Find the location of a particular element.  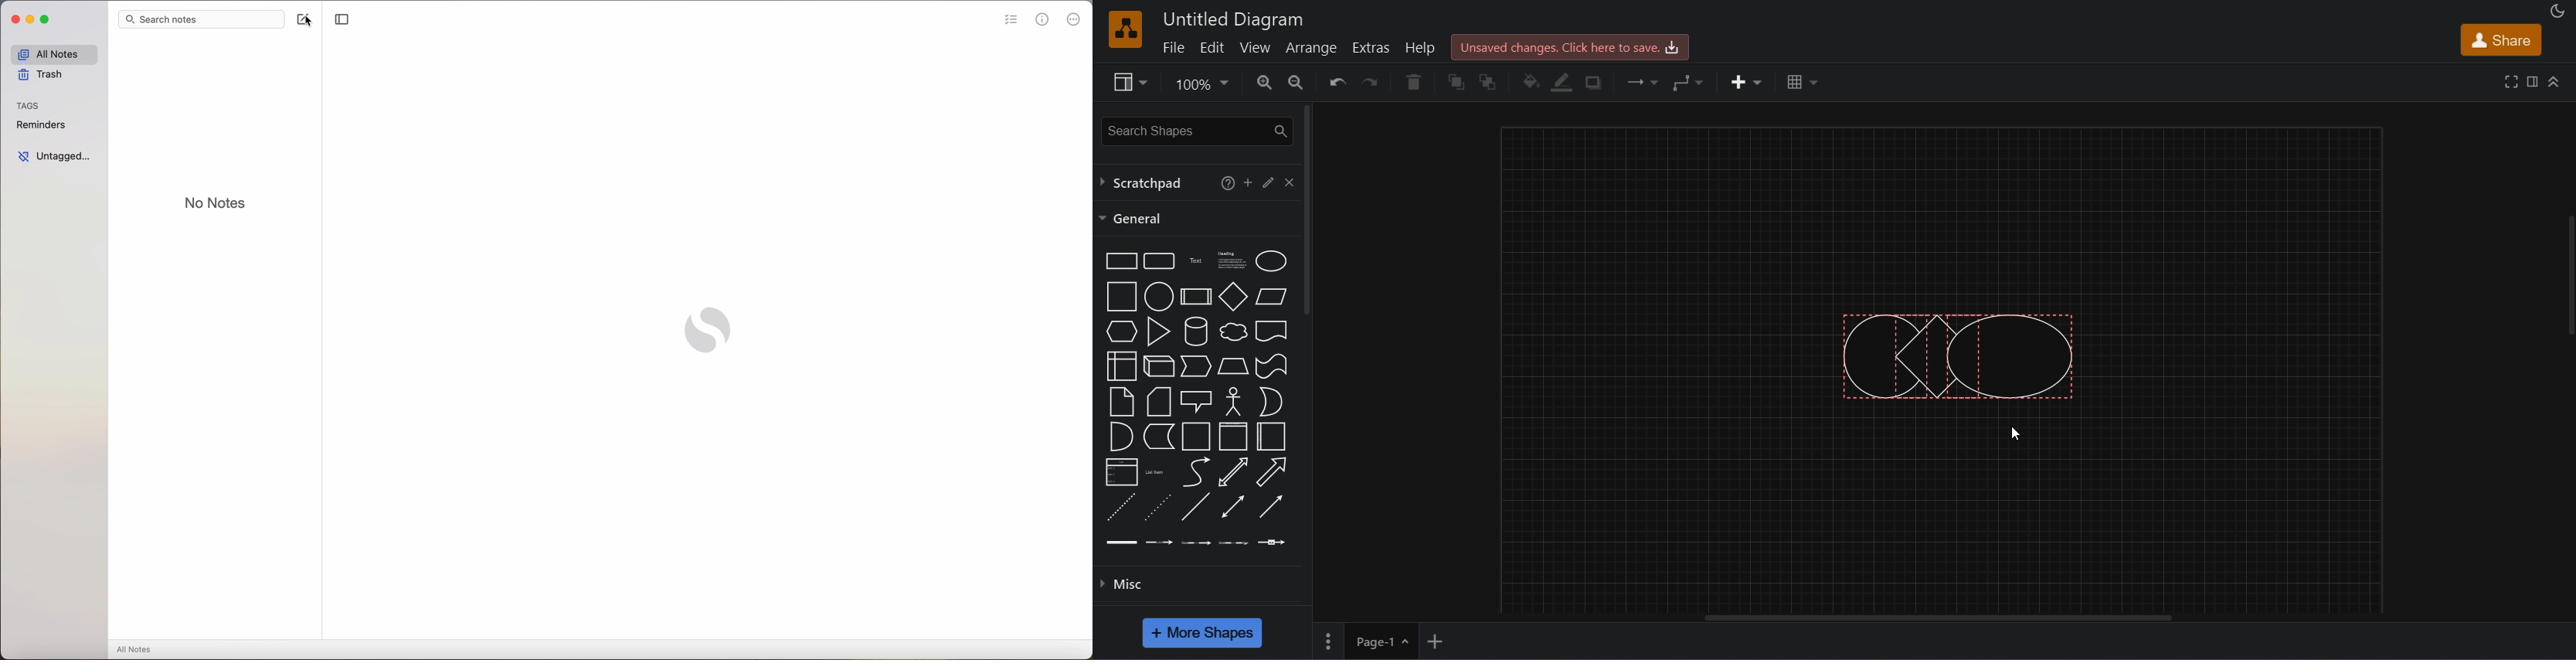

Curve is located at coordinates (1196, 471).